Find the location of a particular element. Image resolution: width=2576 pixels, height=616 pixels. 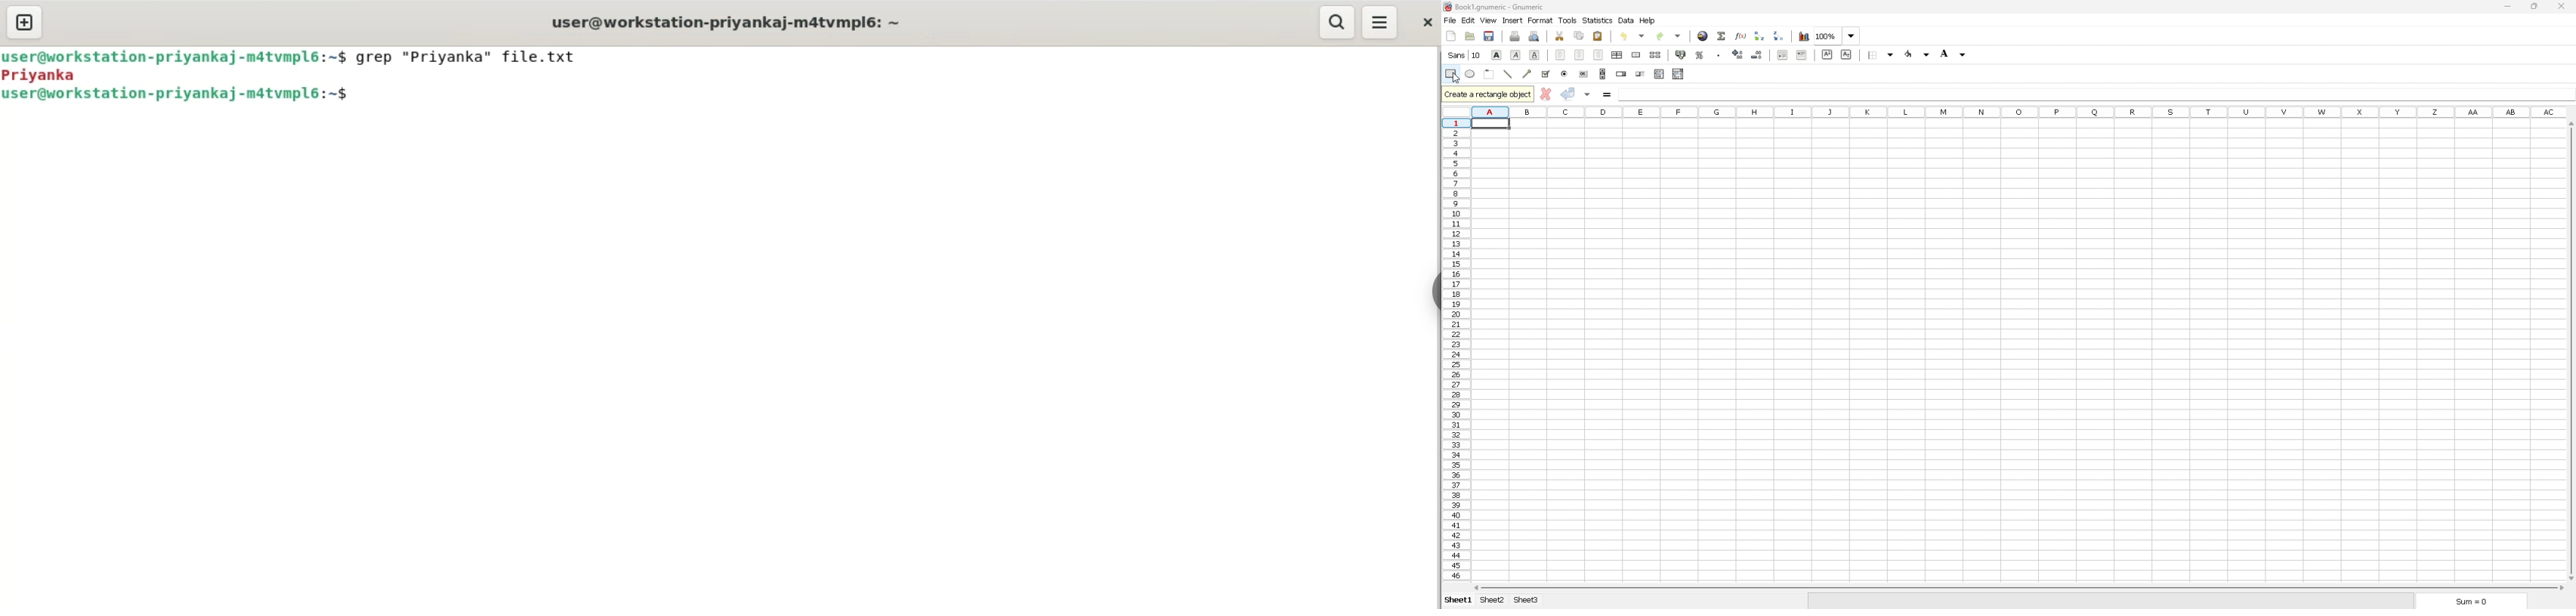

italic is located at coordinates (1516, 55).